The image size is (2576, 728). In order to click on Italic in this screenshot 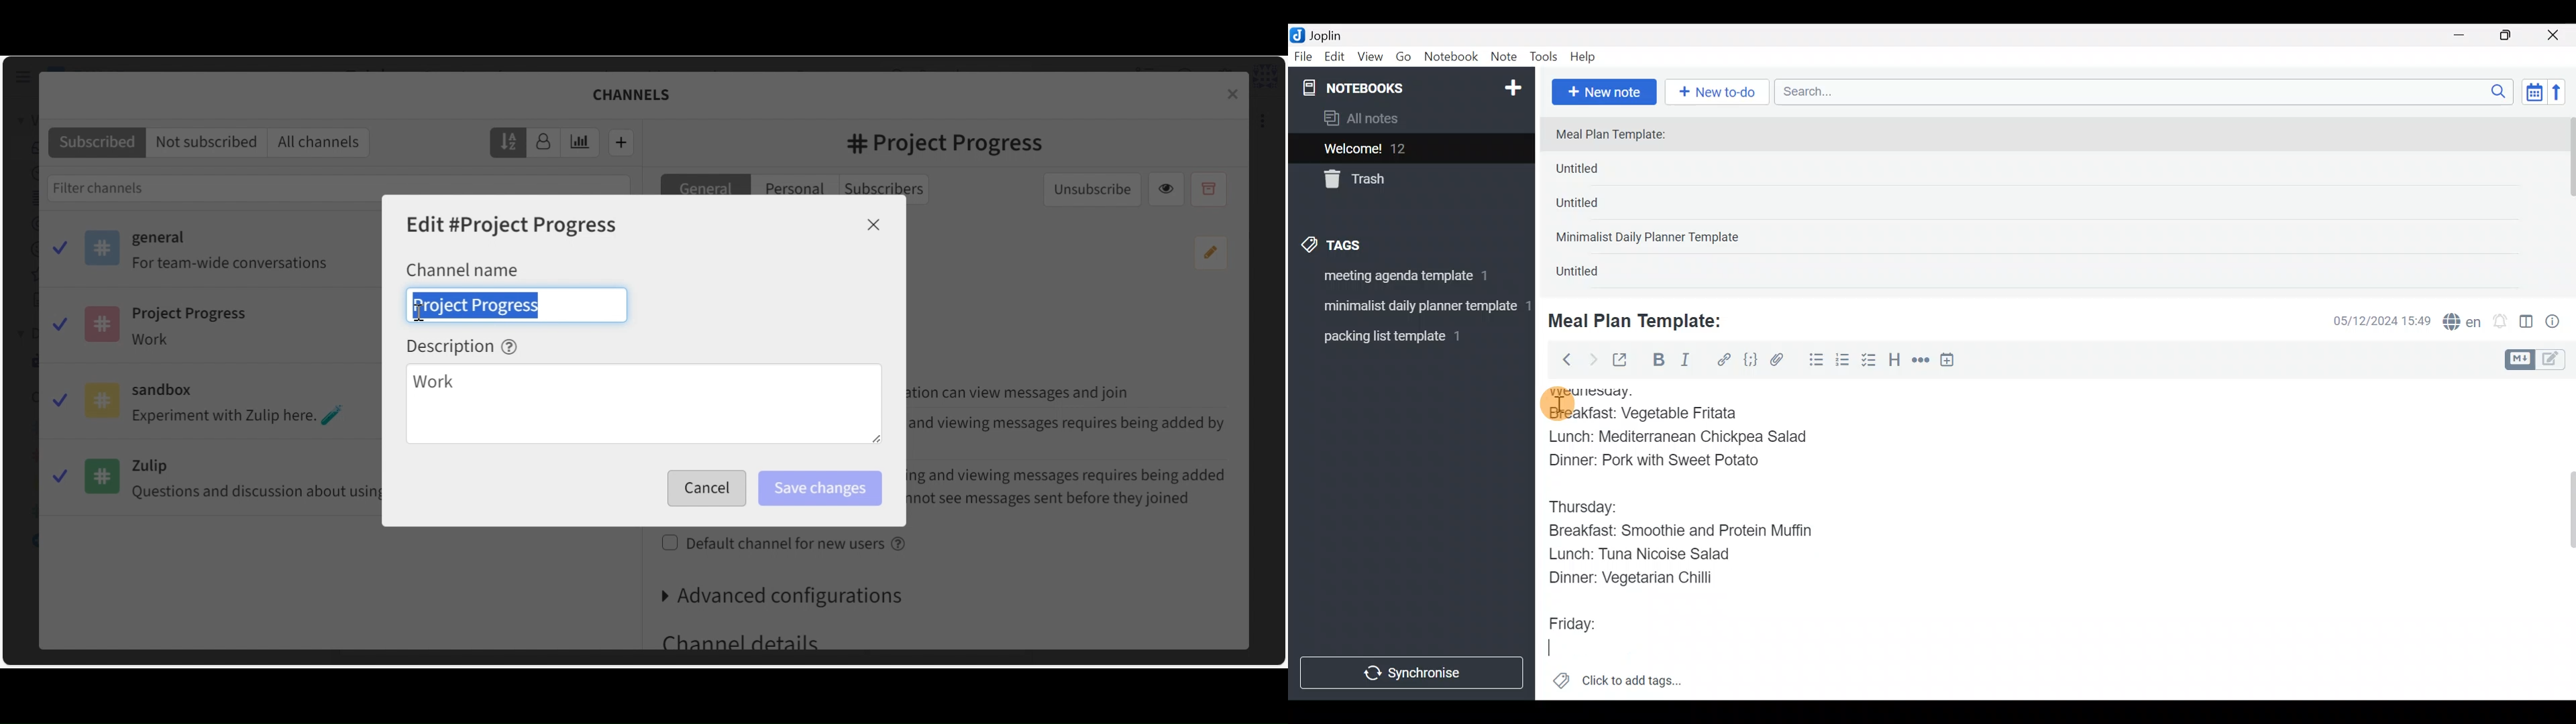, I will do `click(1684, 363)`.